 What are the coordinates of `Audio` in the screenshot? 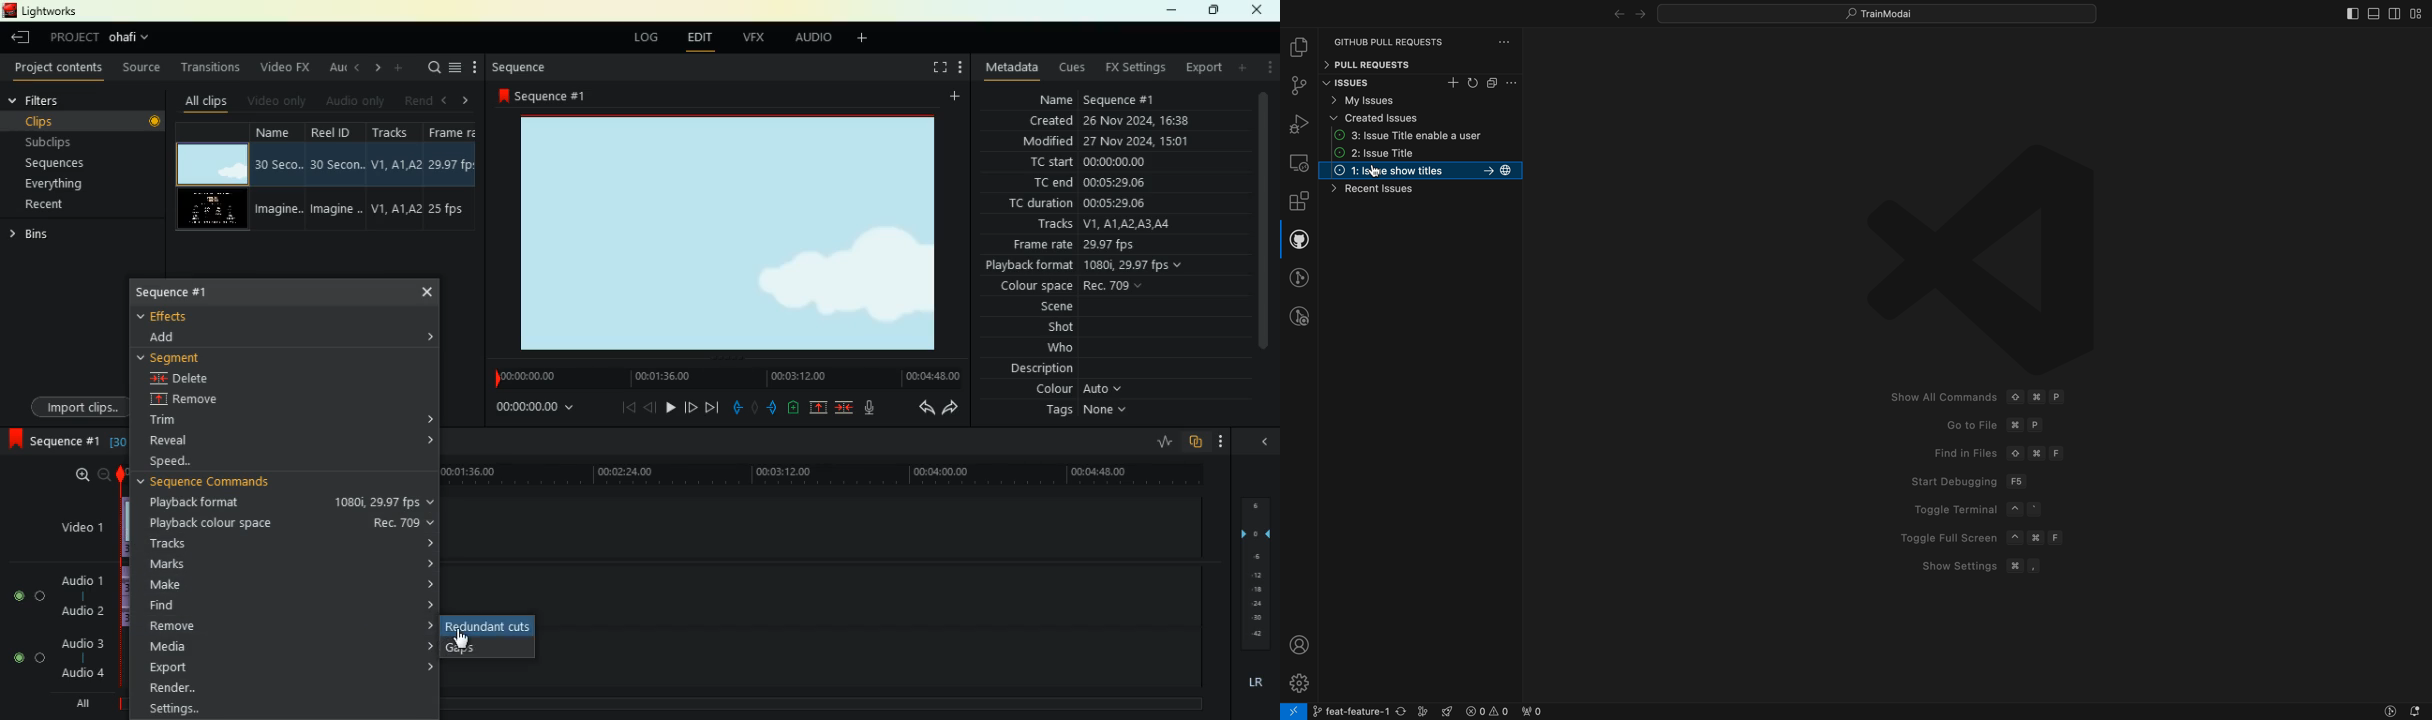 It's located at (85, 612).